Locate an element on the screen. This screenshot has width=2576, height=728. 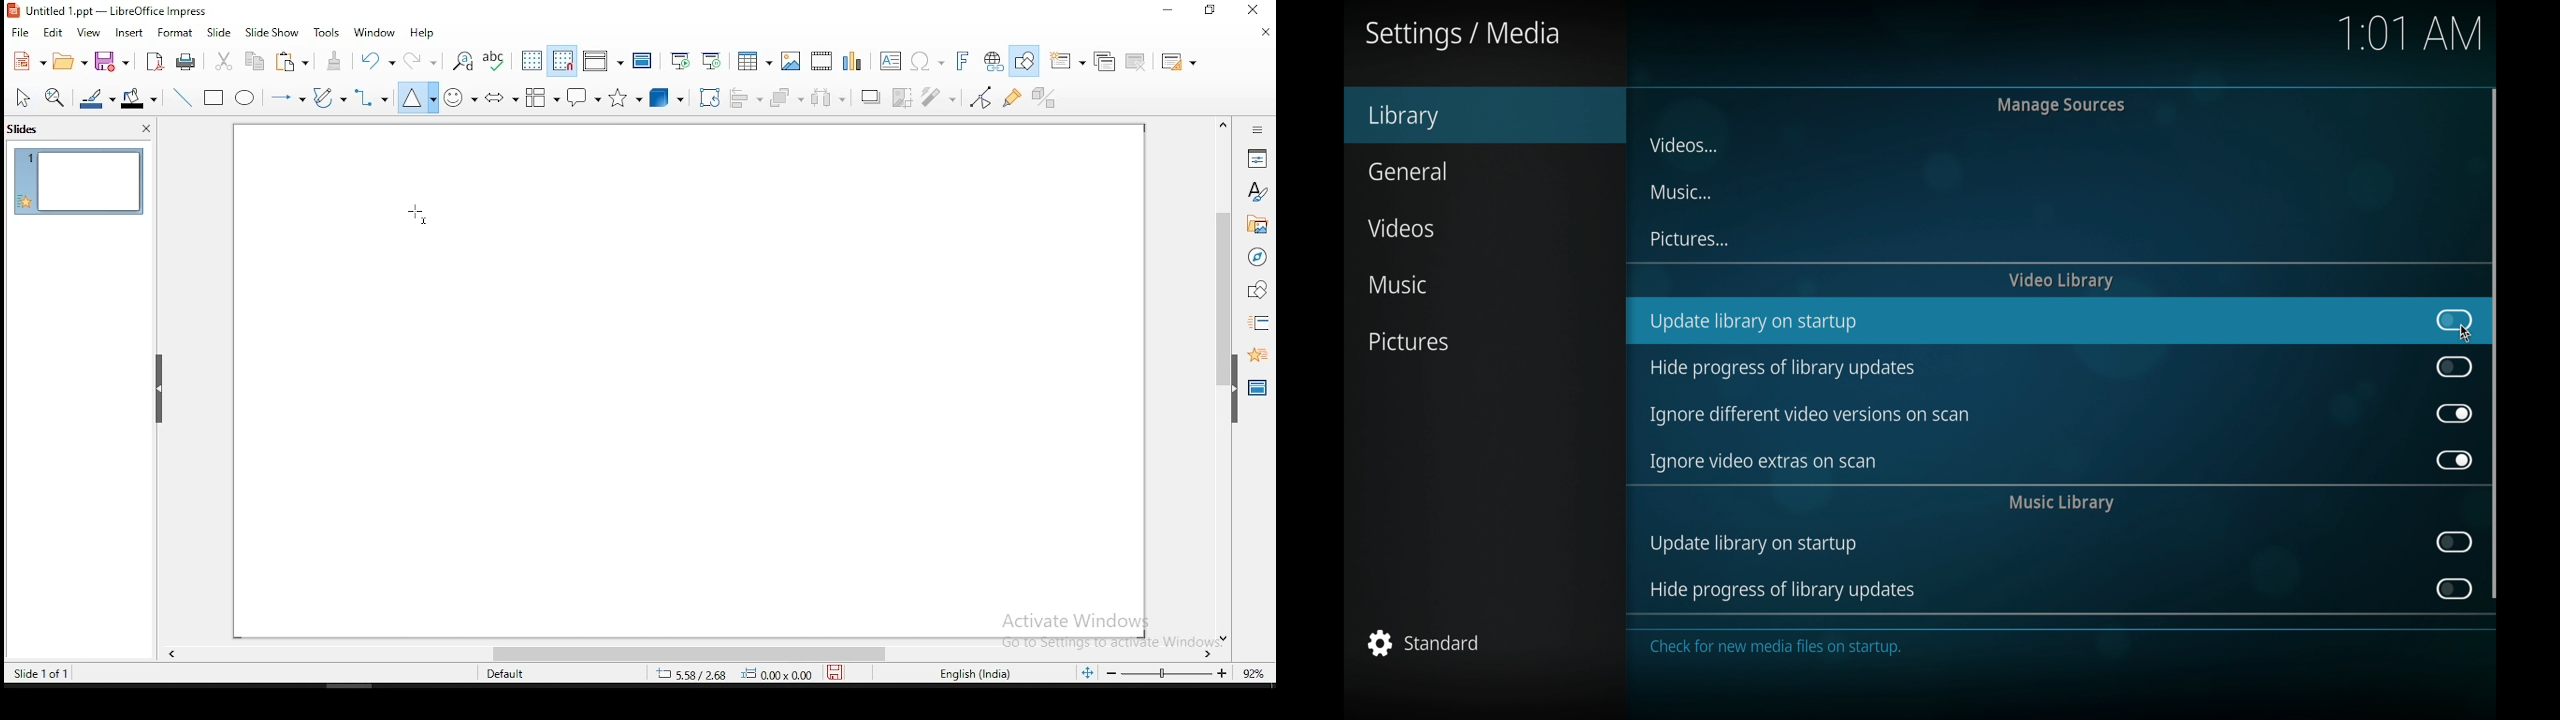
scroll bar is located at coordinates (691, 655).